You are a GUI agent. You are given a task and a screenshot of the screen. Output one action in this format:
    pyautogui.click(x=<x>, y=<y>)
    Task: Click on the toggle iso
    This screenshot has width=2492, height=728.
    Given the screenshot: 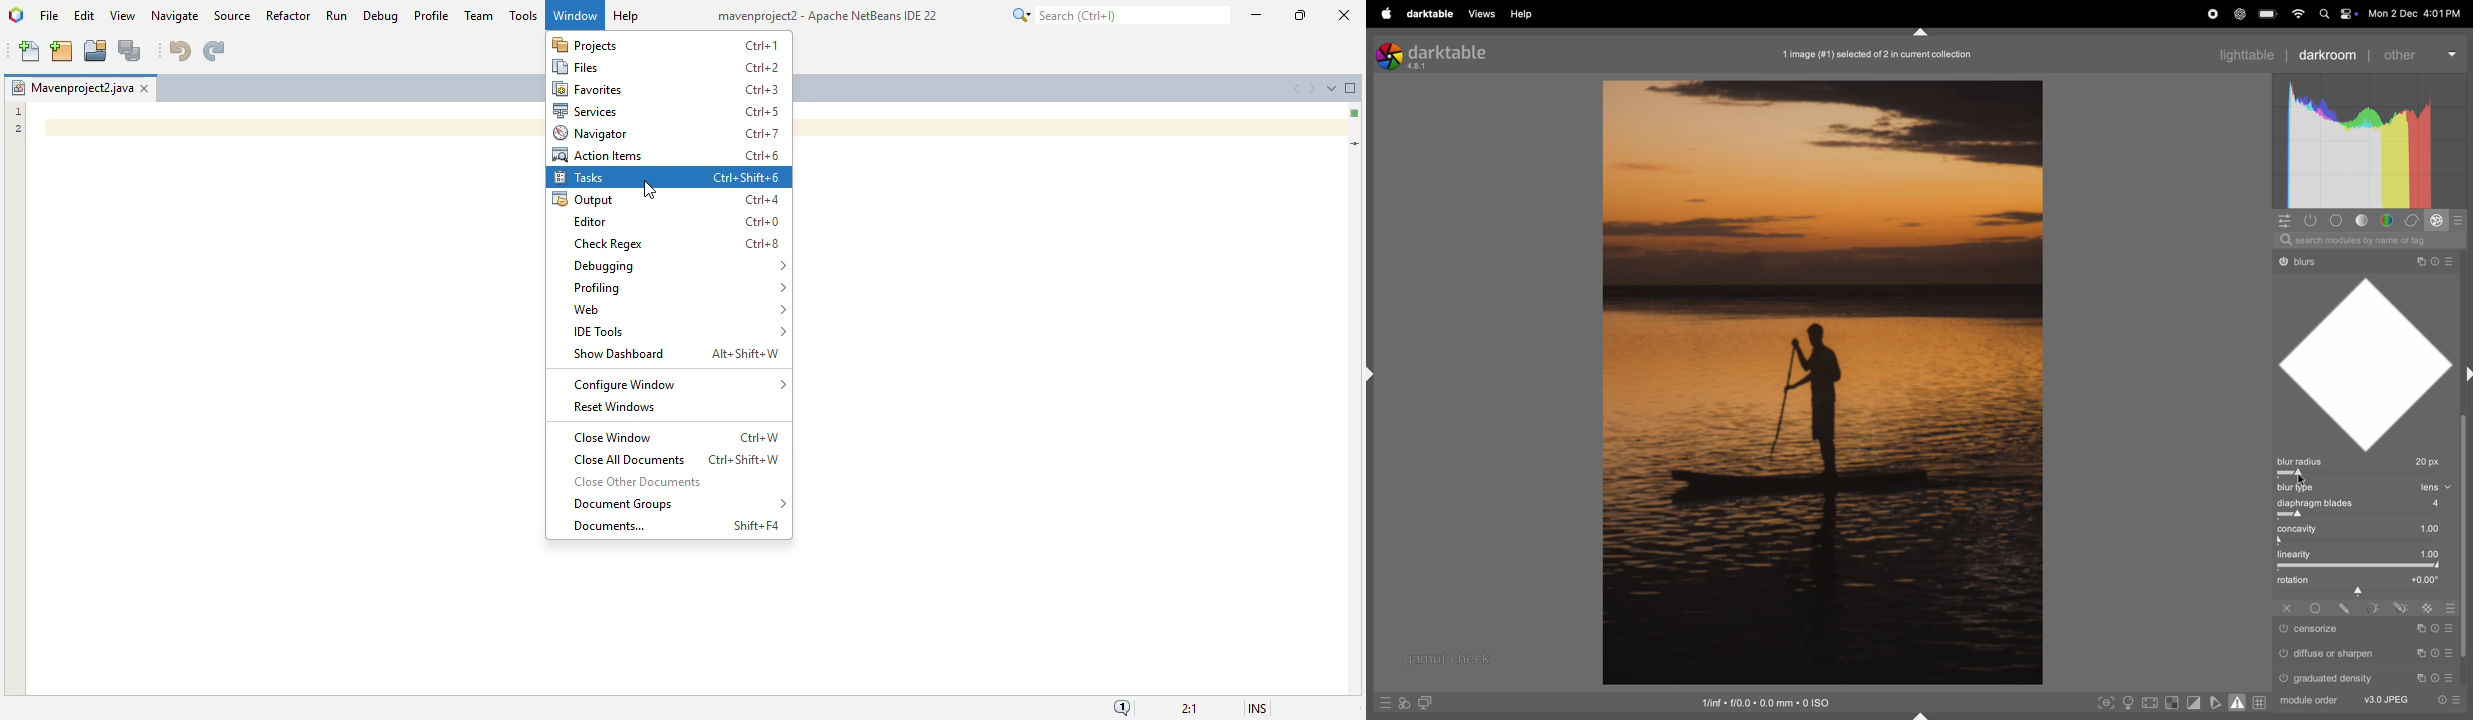 What is the action you would take?
    pyautogui.click(x=2127, y=703)
    